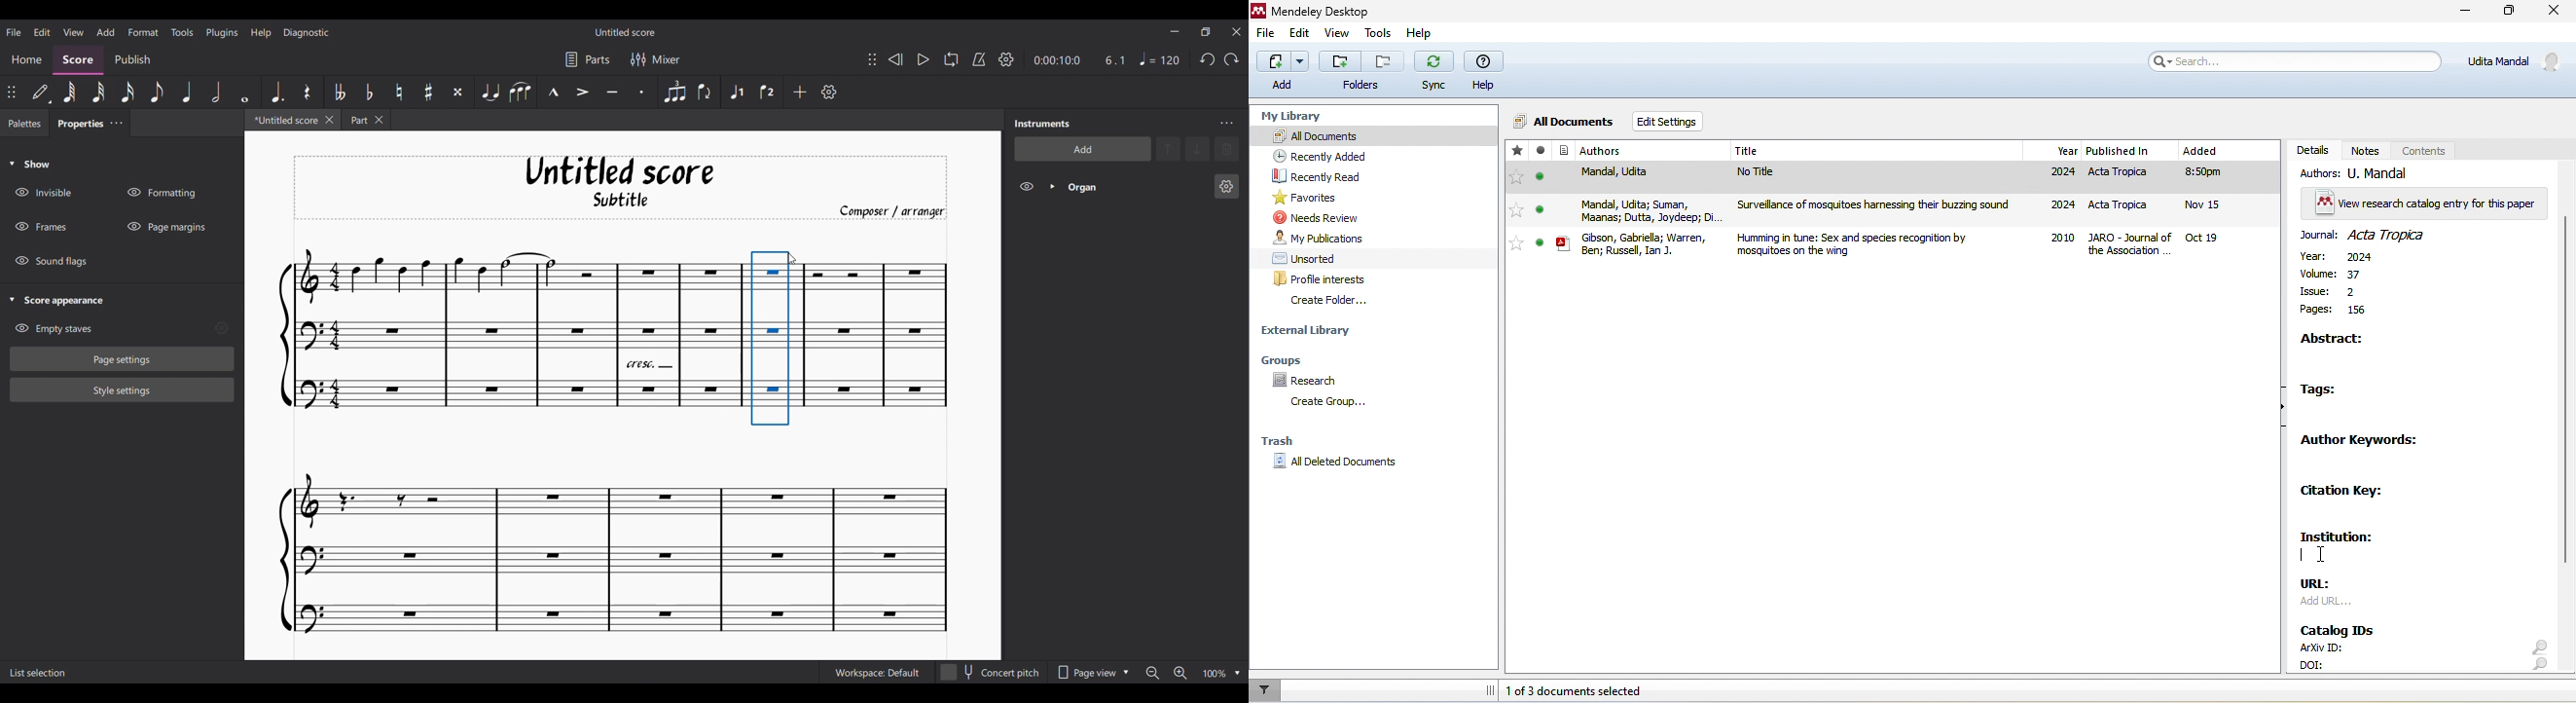  What do you see at coordinates (2363, 173) in the screenshot?
I see `authors: u. mandal` at bounding box center [2363, 173].